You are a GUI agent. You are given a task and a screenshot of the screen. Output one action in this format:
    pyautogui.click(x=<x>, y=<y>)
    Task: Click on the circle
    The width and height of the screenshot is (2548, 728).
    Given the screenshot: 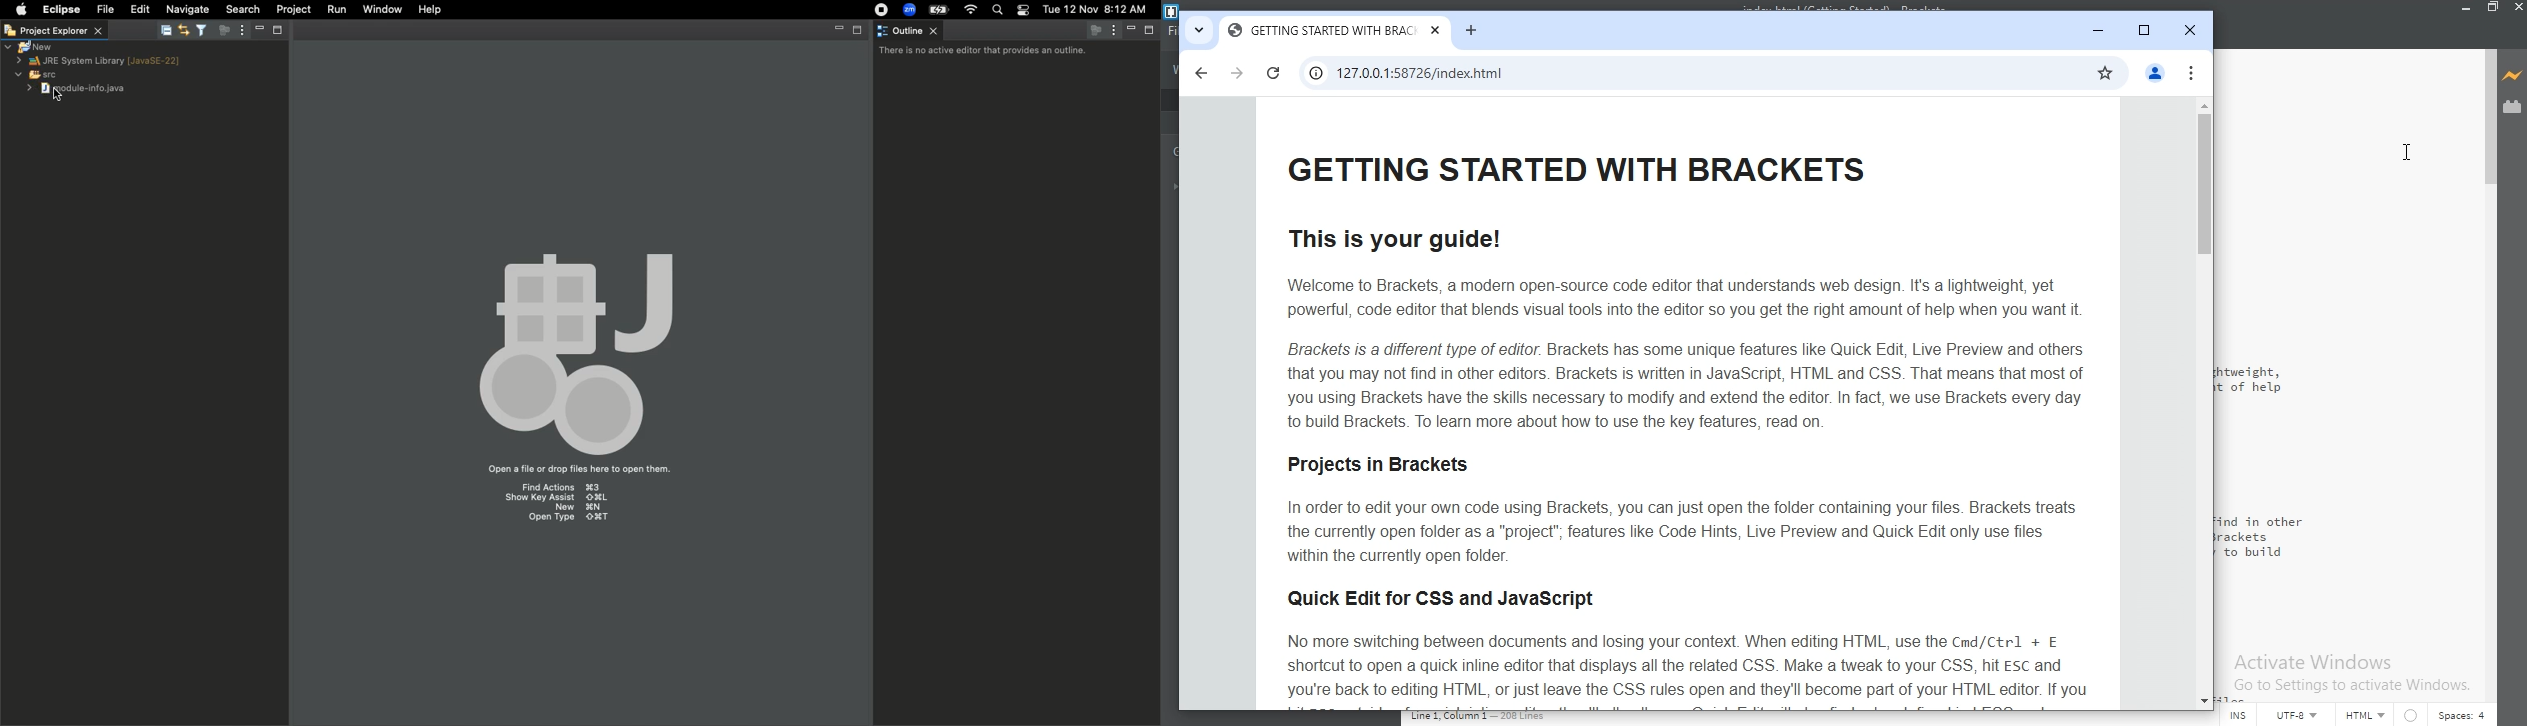 What is the action you would take?
    pyautogui.click(x=2409, y=717)
    